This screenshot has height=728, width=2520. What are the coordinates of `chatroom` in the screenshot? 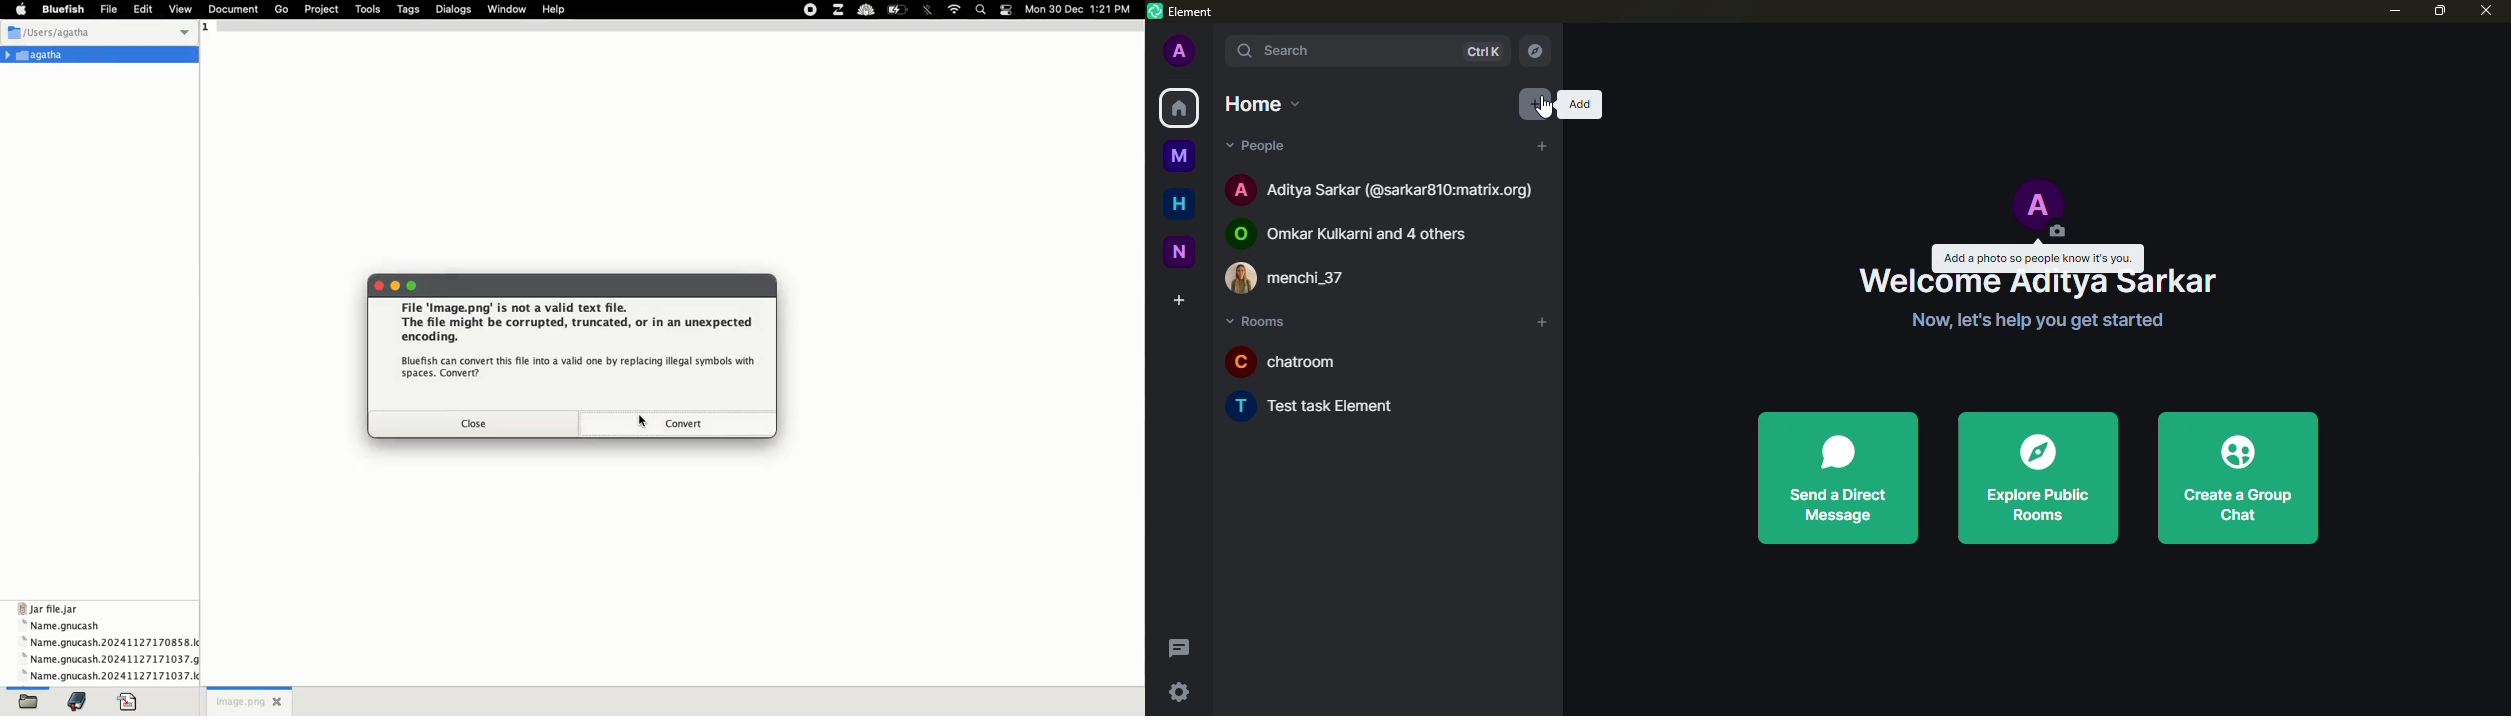 It's located at (1285, 360).